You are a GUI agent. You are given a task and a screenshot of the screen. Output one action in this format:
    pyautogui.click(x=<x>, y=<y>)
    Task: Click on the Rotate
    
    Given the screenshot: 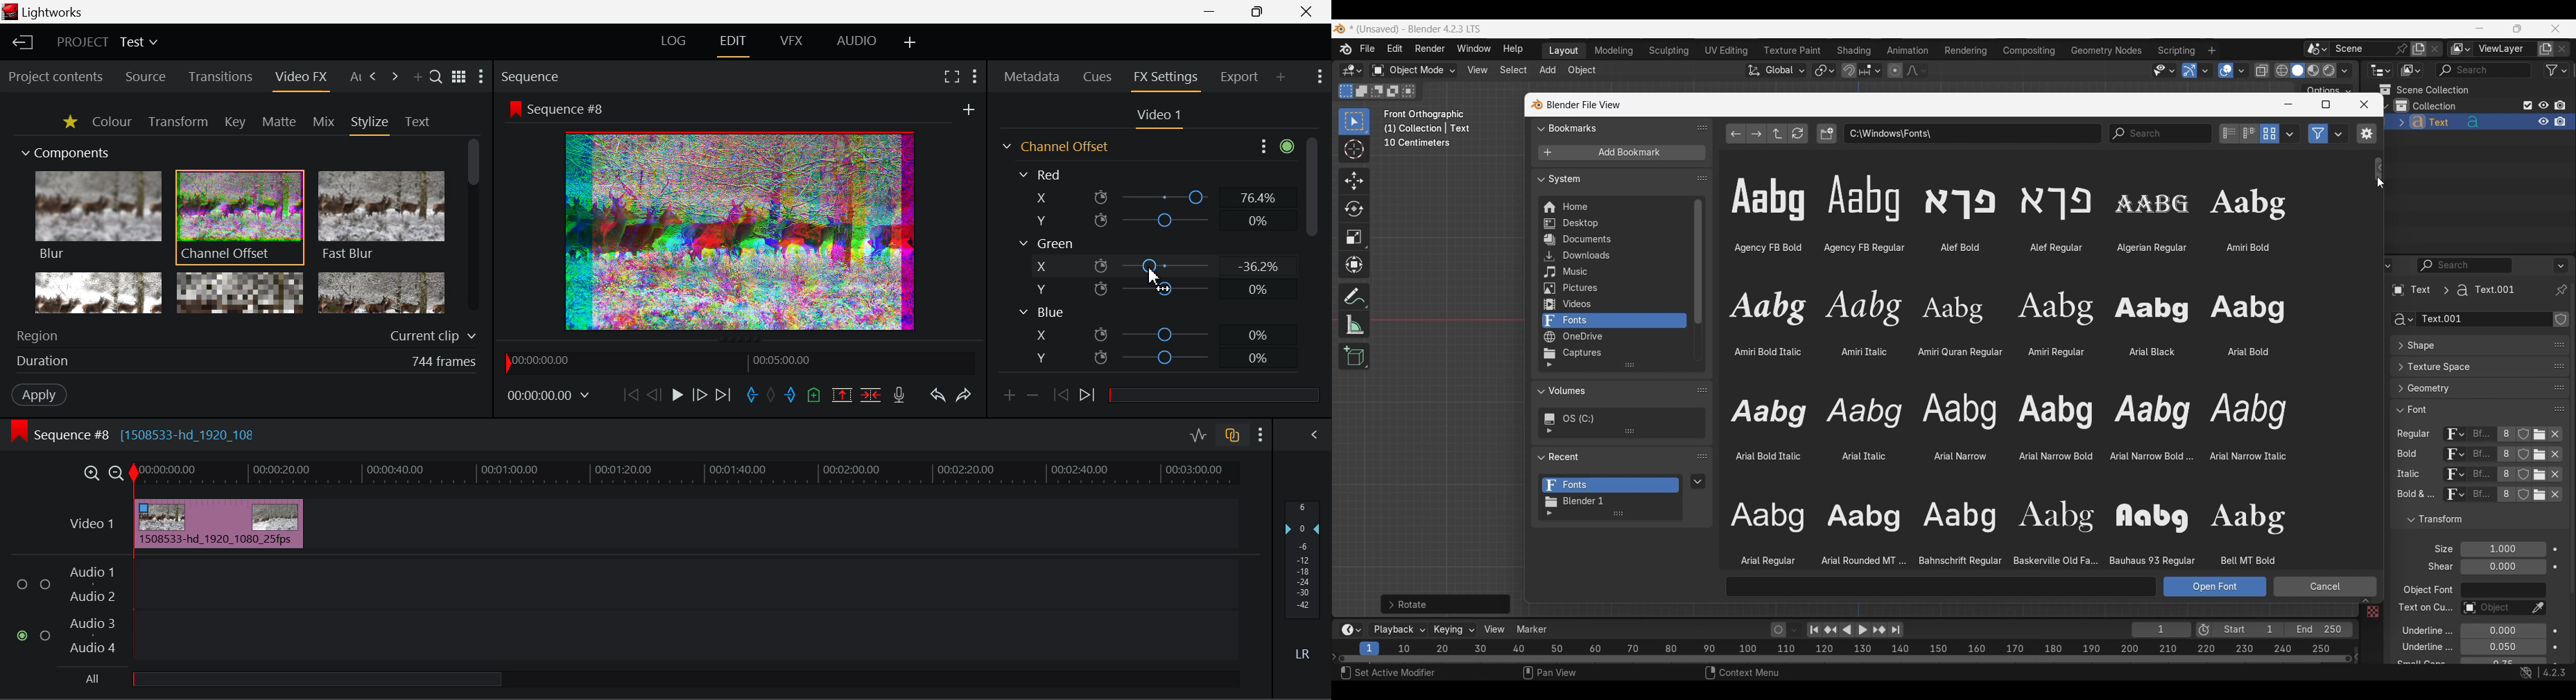 What is the action you would take?
    pyautogui.click(x=1354, y=209)
    